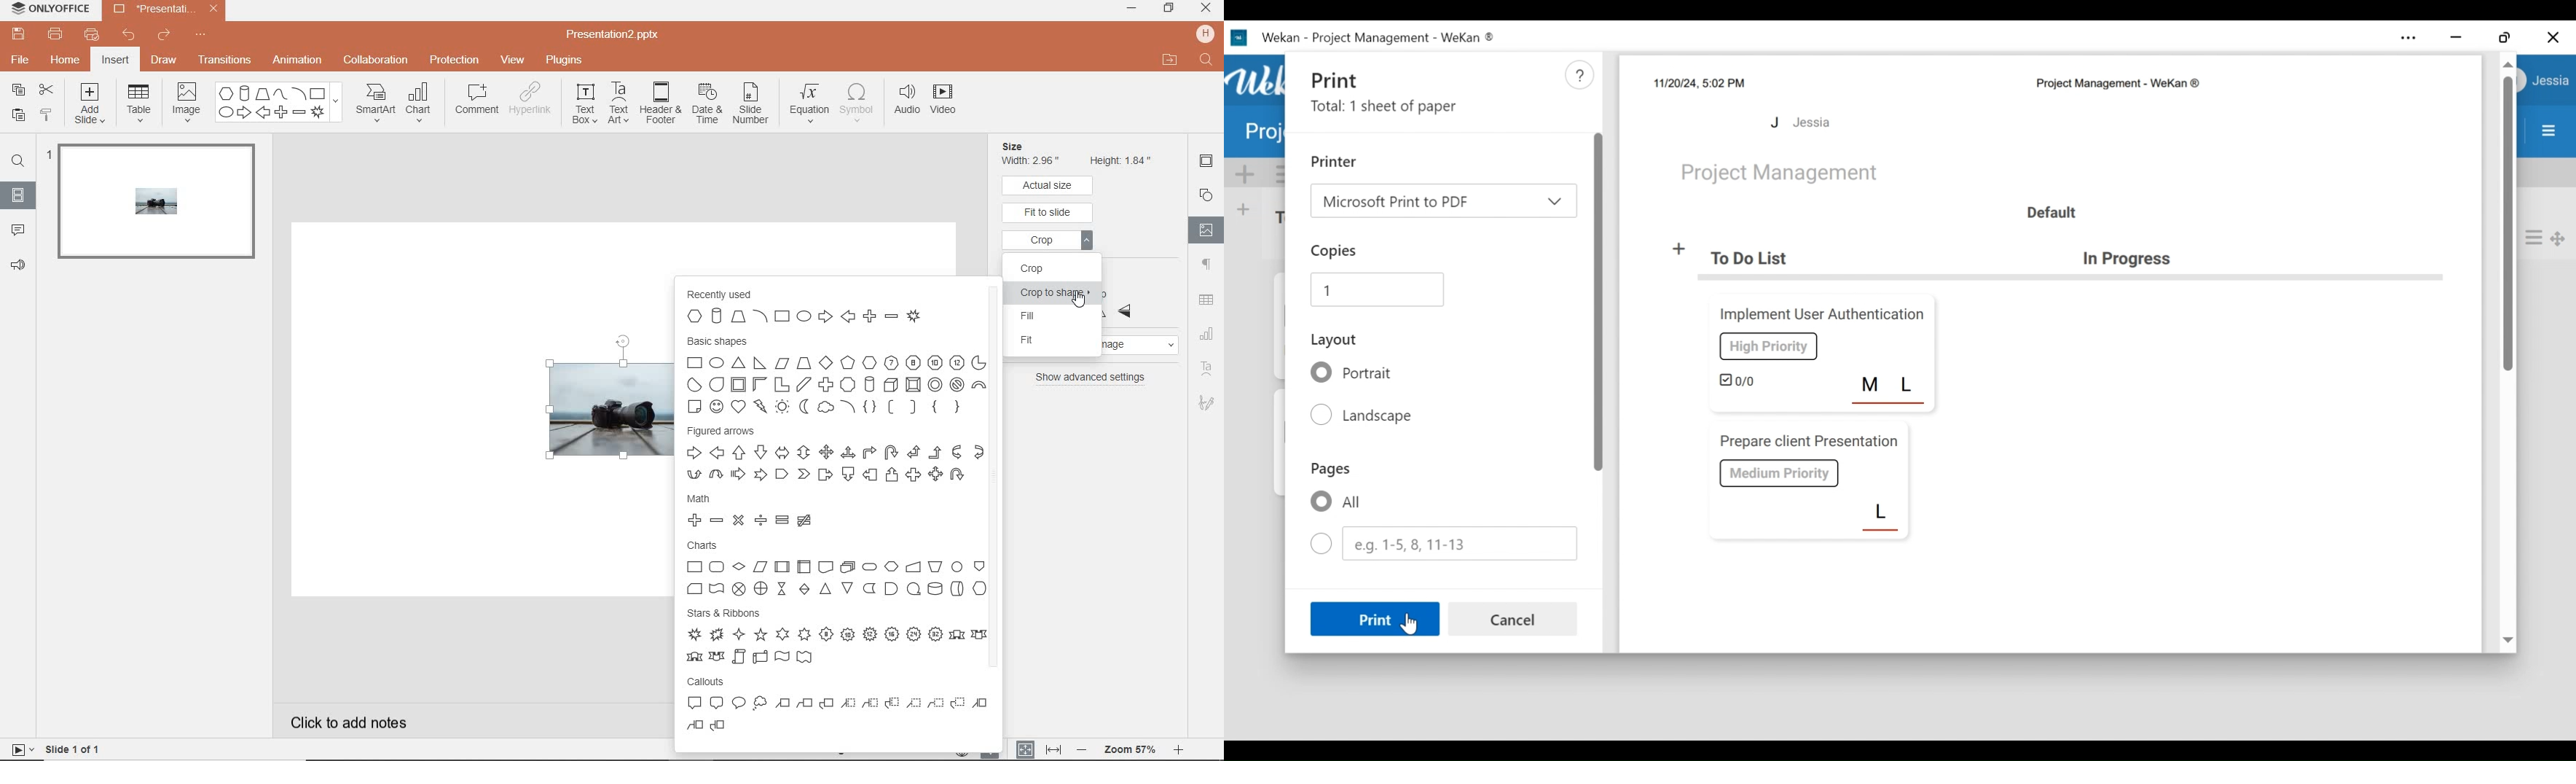  Describe the element at coordinates (1356, 373) in the screenshot. I see `(un)select Potrait` at that location.